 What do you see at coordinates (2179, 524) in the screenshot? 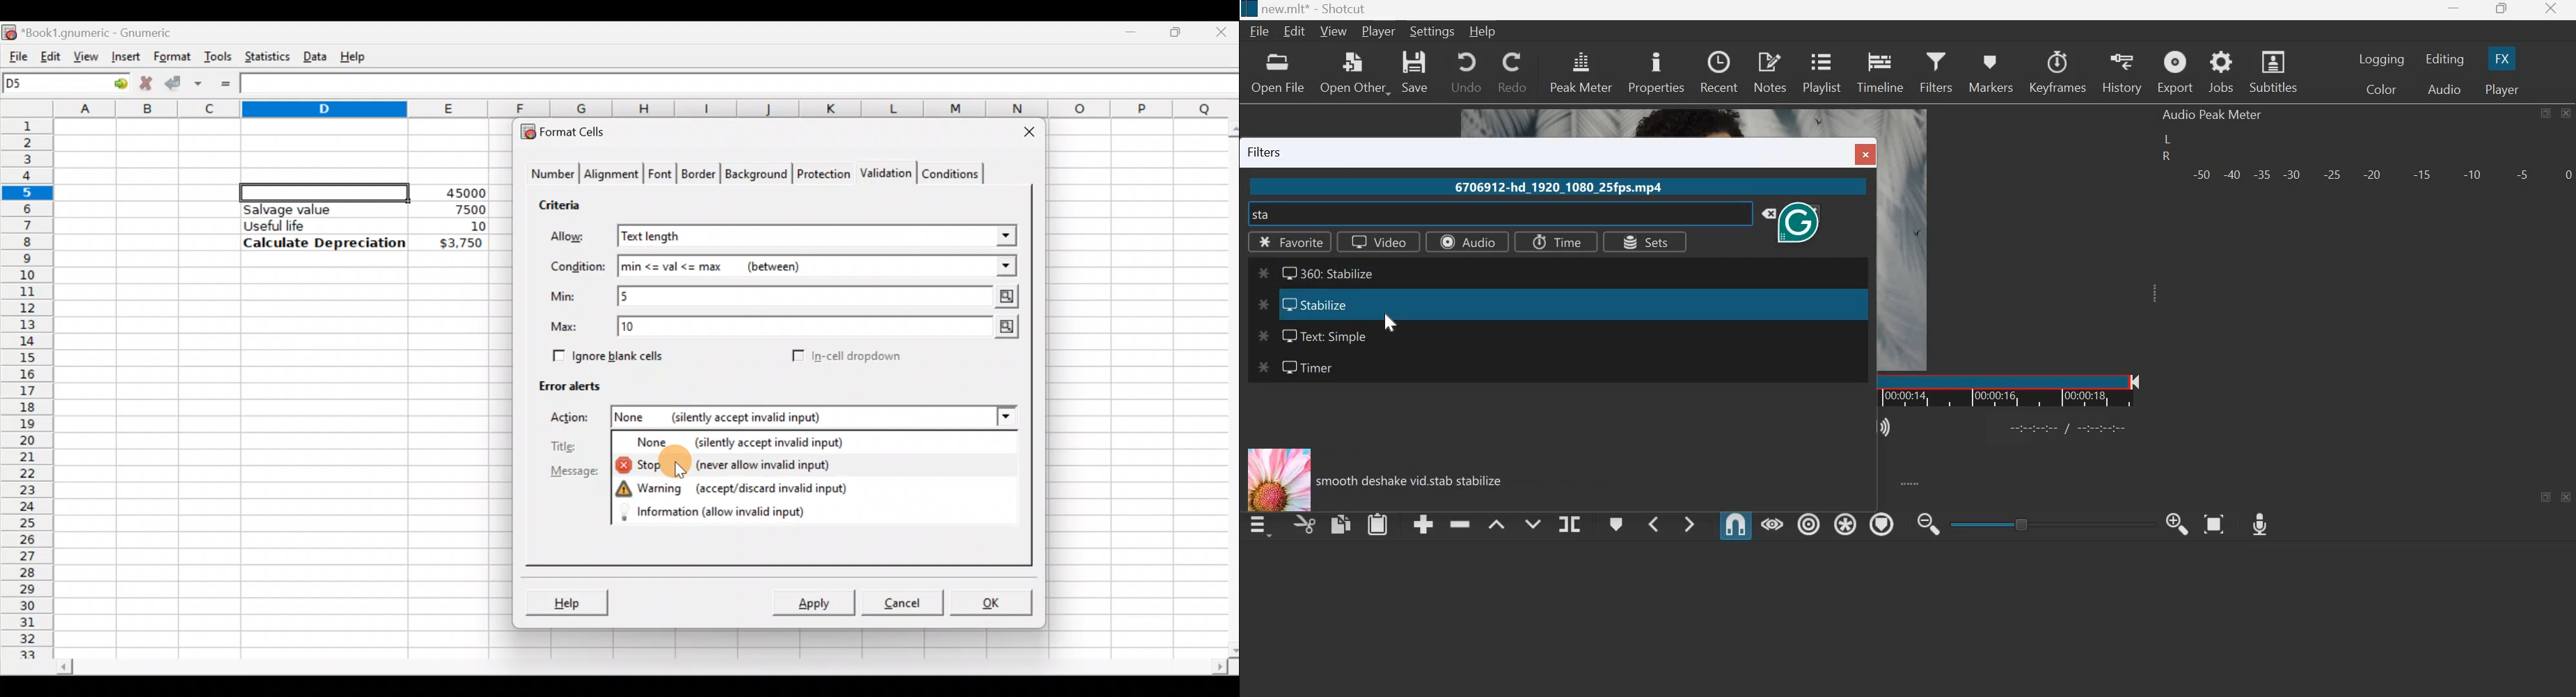
I see `Zoom Timeline in` at bounding box center [2179, 524].